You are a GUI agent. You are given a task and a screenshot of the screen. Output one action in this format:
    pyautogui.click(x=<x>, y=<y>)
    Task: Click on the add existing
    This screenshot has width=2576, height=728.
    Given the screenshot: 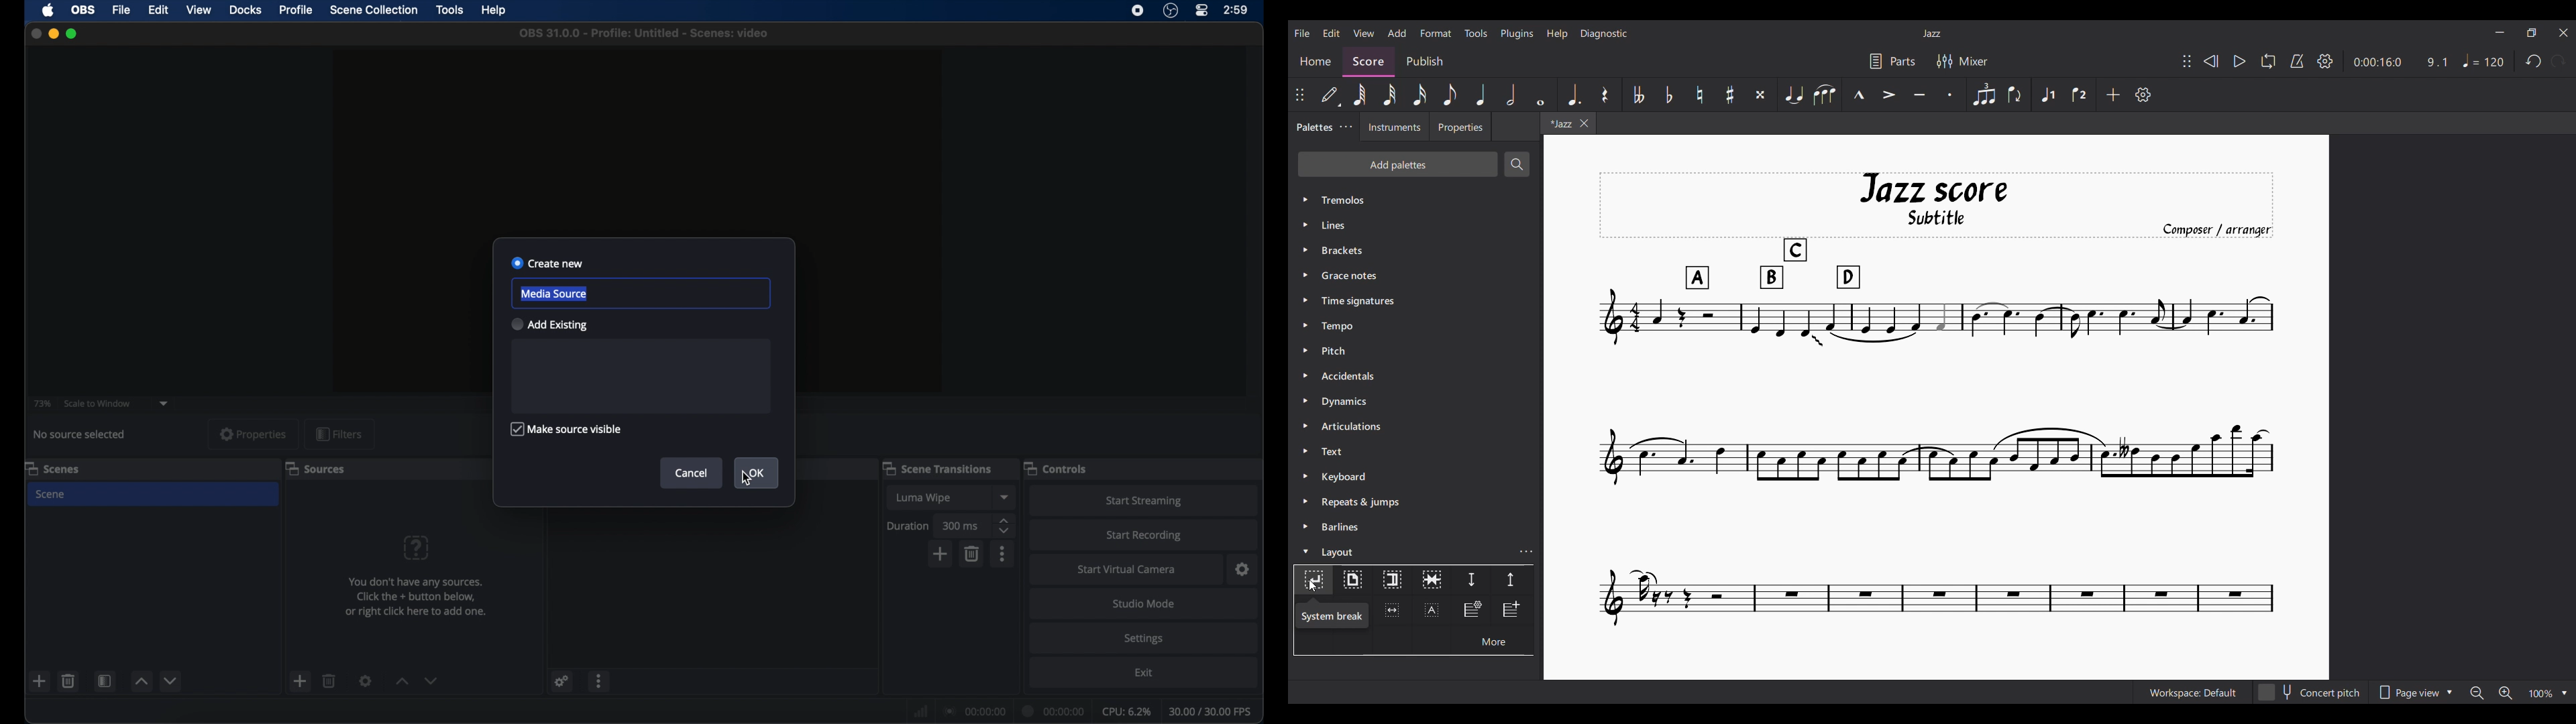 What is the action you would take?
    pyautogui.click(x=549, y=324)
    